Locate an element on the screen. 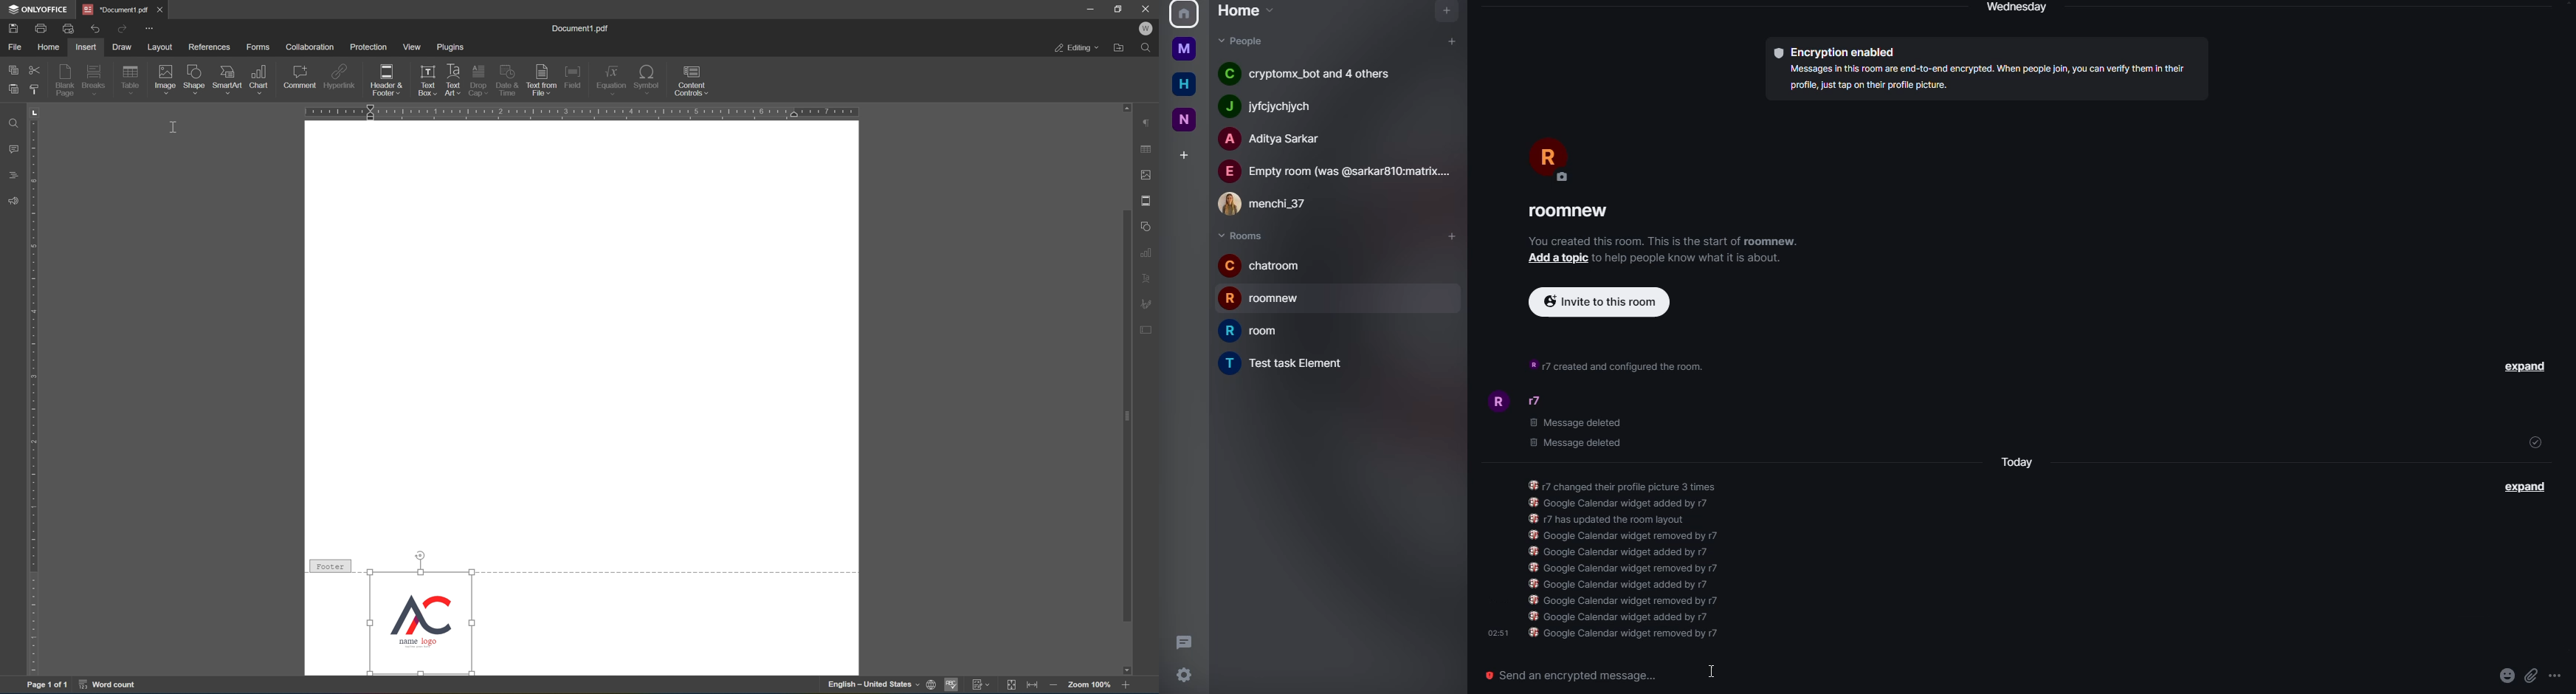  emoji is located at coordinates (2506, 676).